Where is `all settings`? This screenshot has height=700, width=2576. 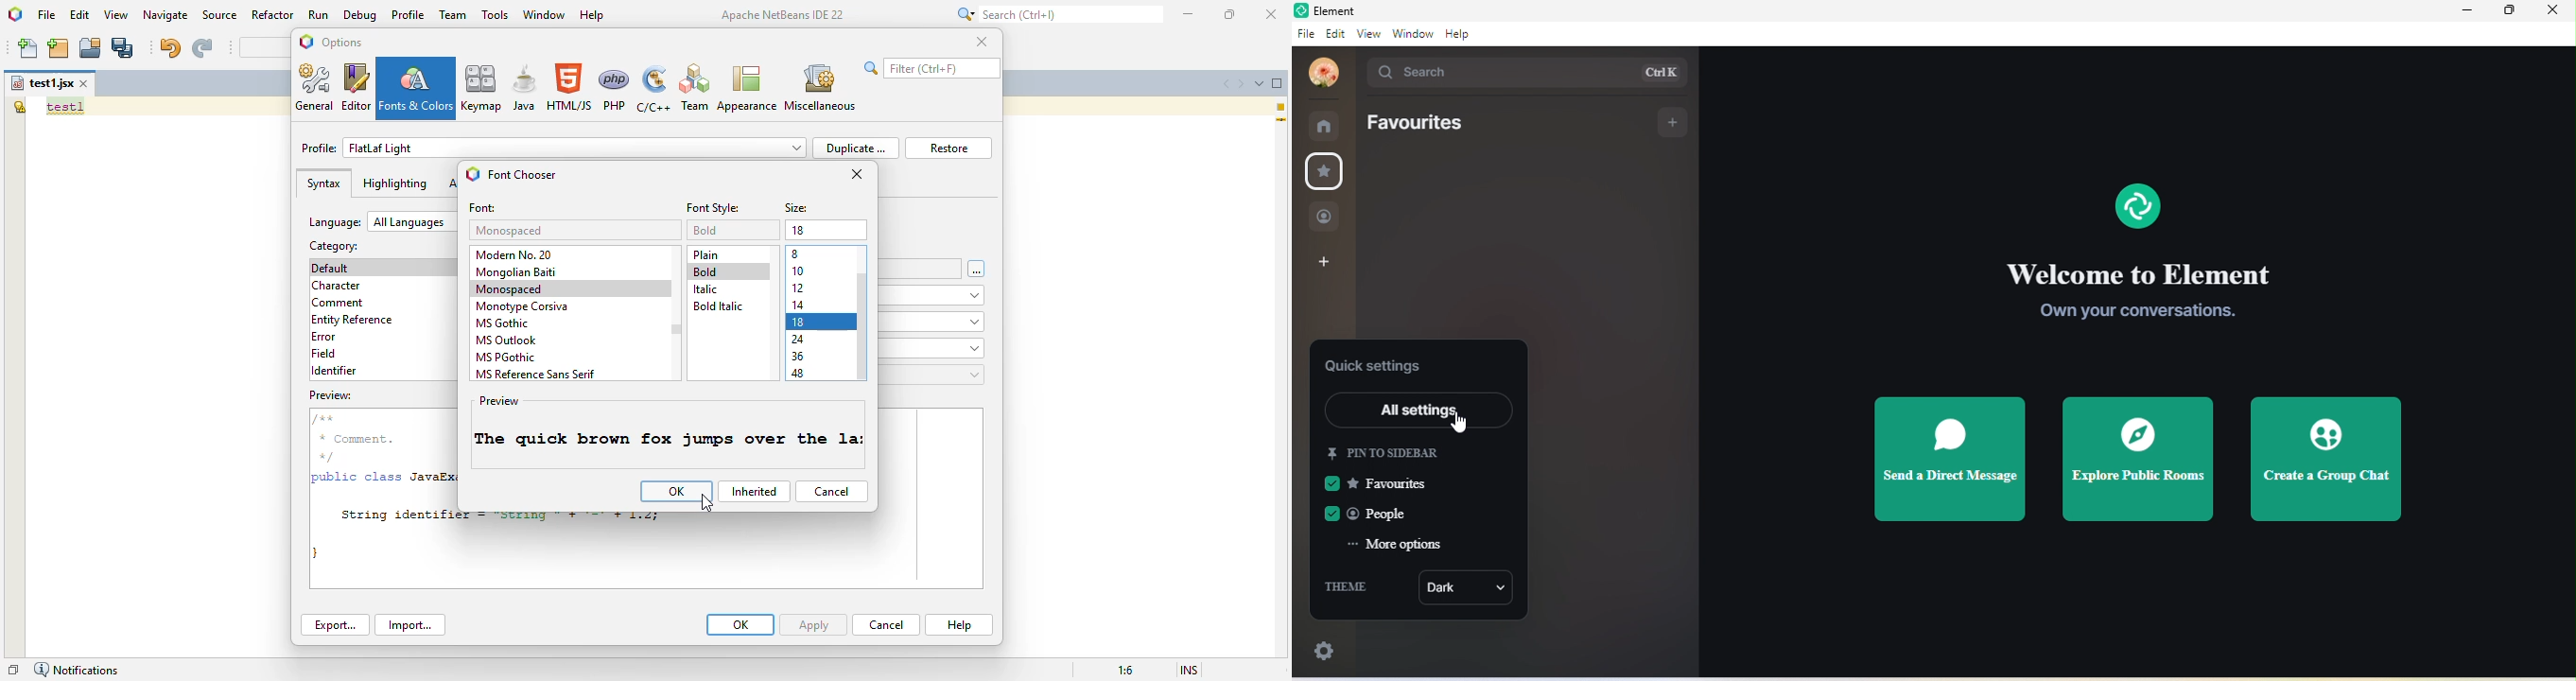 all settings is located at coordinates (1417, 409).